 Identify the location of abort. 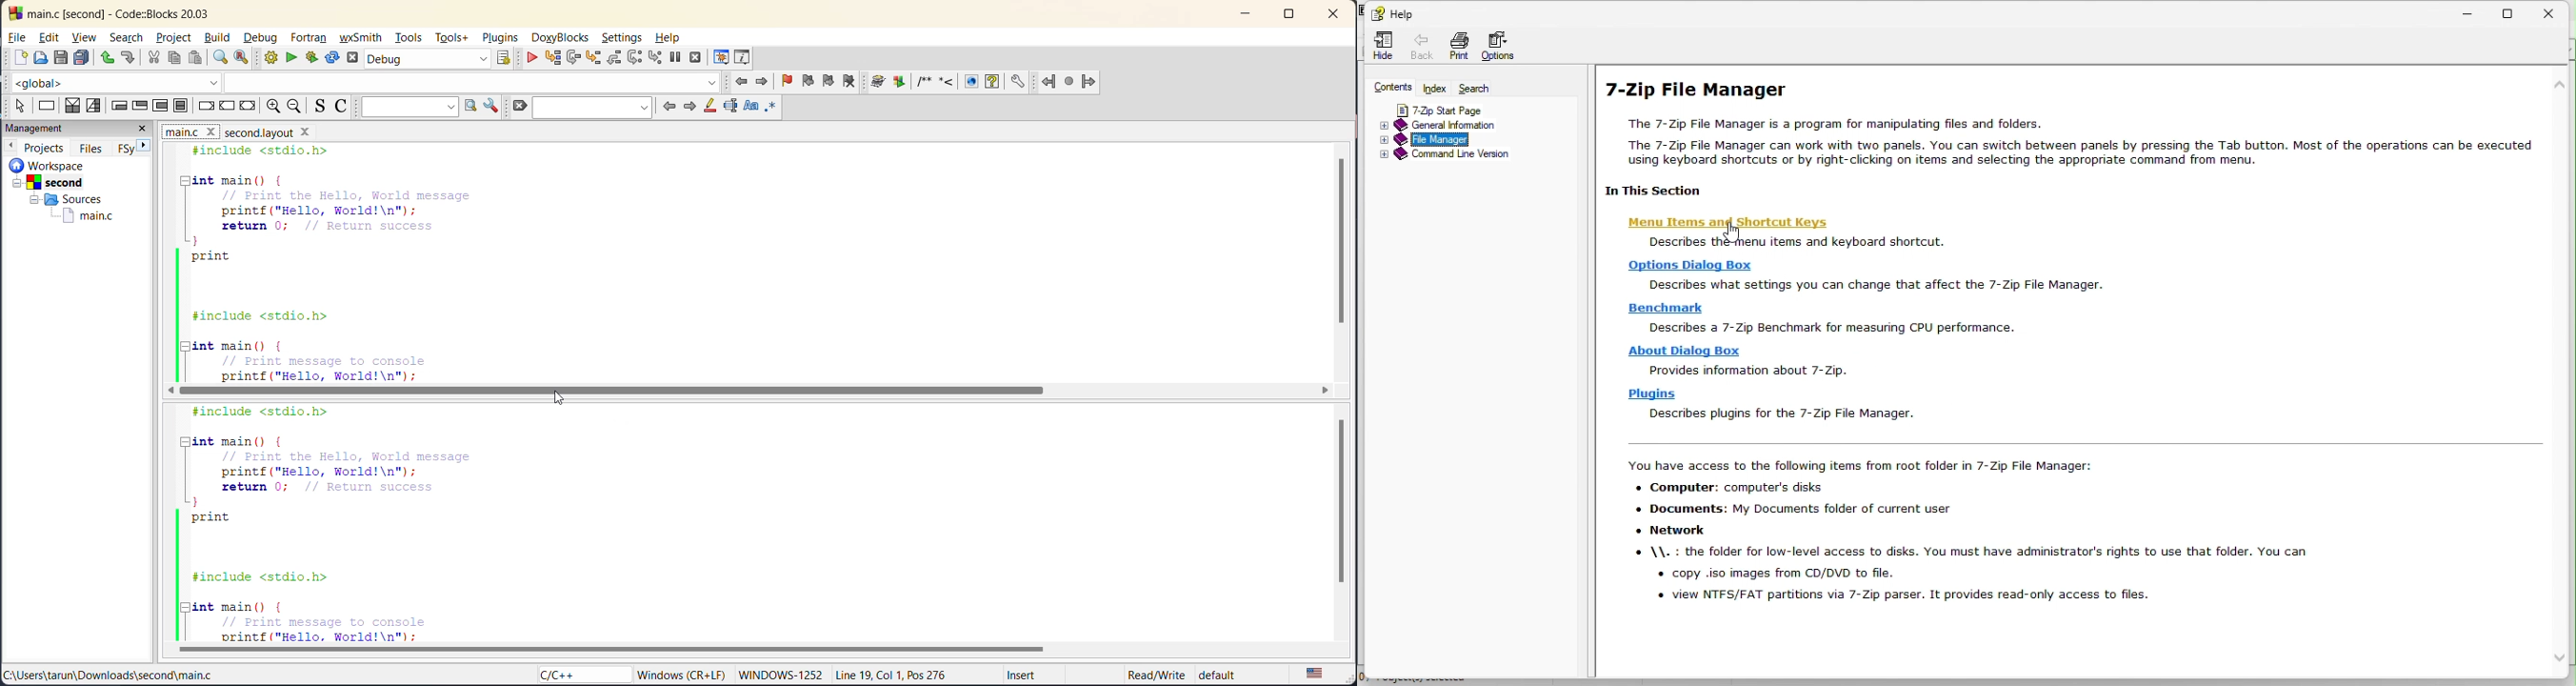
(350, 59).